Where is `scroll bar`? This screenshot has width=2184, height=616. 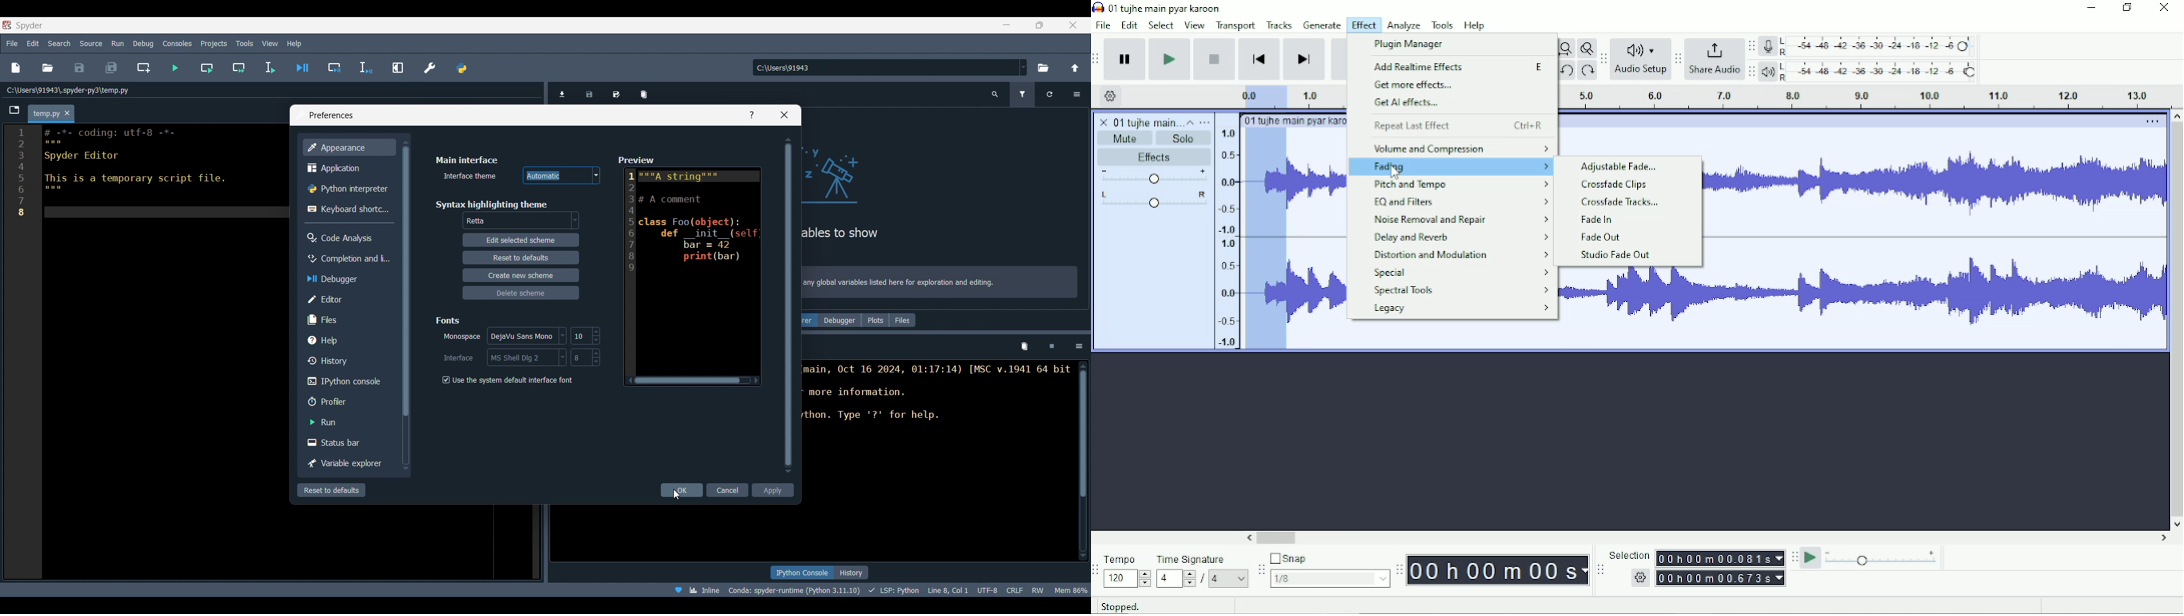 scroll bar is located at coordinates (1081, 460).